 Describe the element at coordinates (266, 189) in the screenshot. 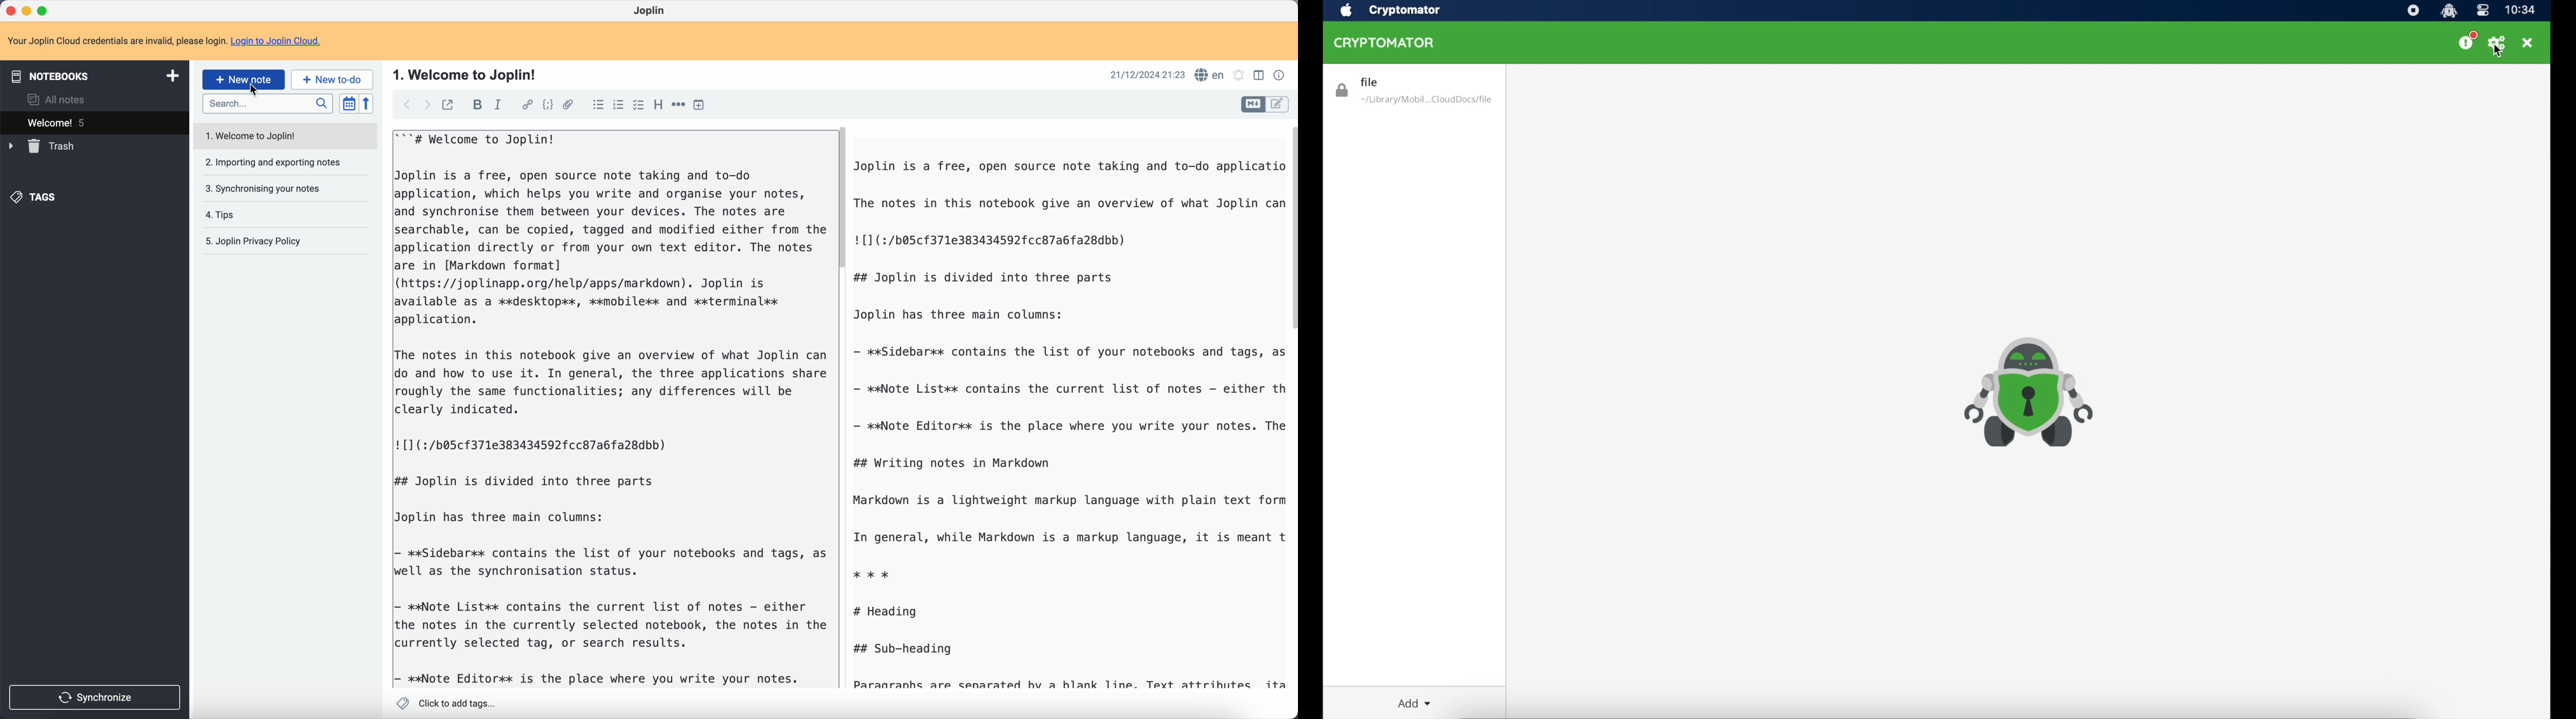

I see `synchronising your notes` at that location.